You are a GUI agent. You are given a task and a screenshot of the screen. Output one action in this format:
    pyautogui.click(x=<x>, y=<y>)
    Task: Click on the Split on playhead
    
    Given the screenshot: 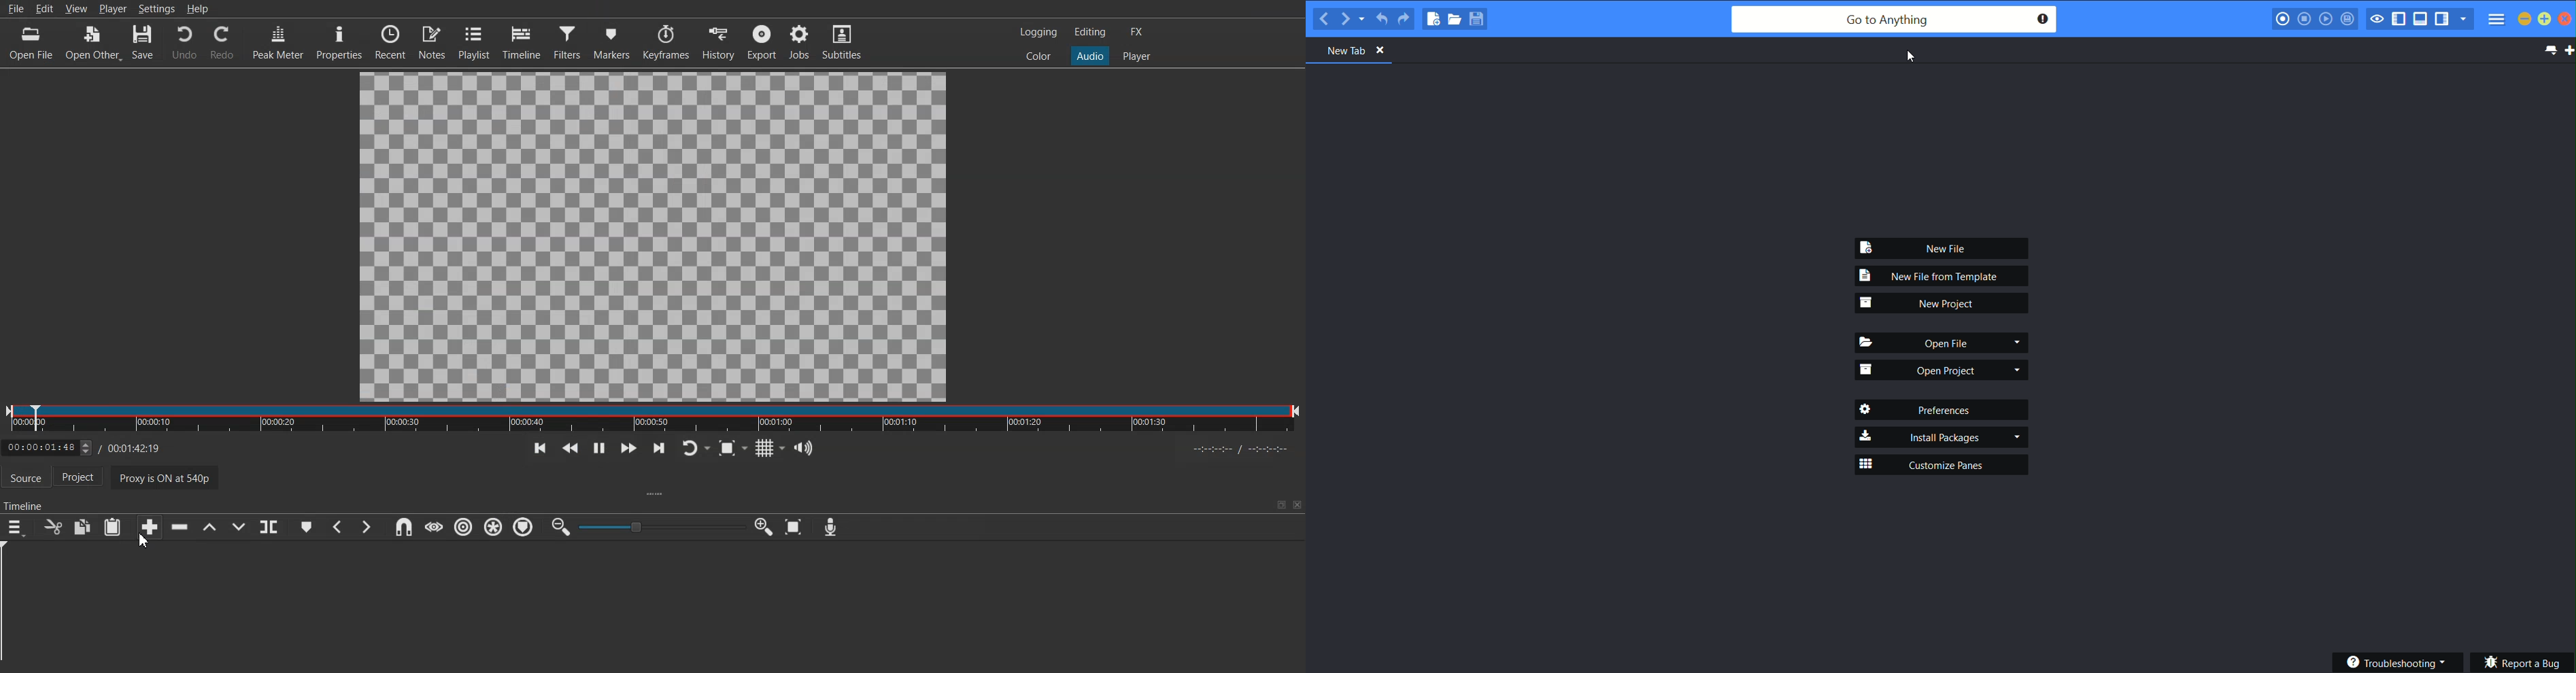 What is the action you would take?
    pyautogui.click(x=269, y=527)
    